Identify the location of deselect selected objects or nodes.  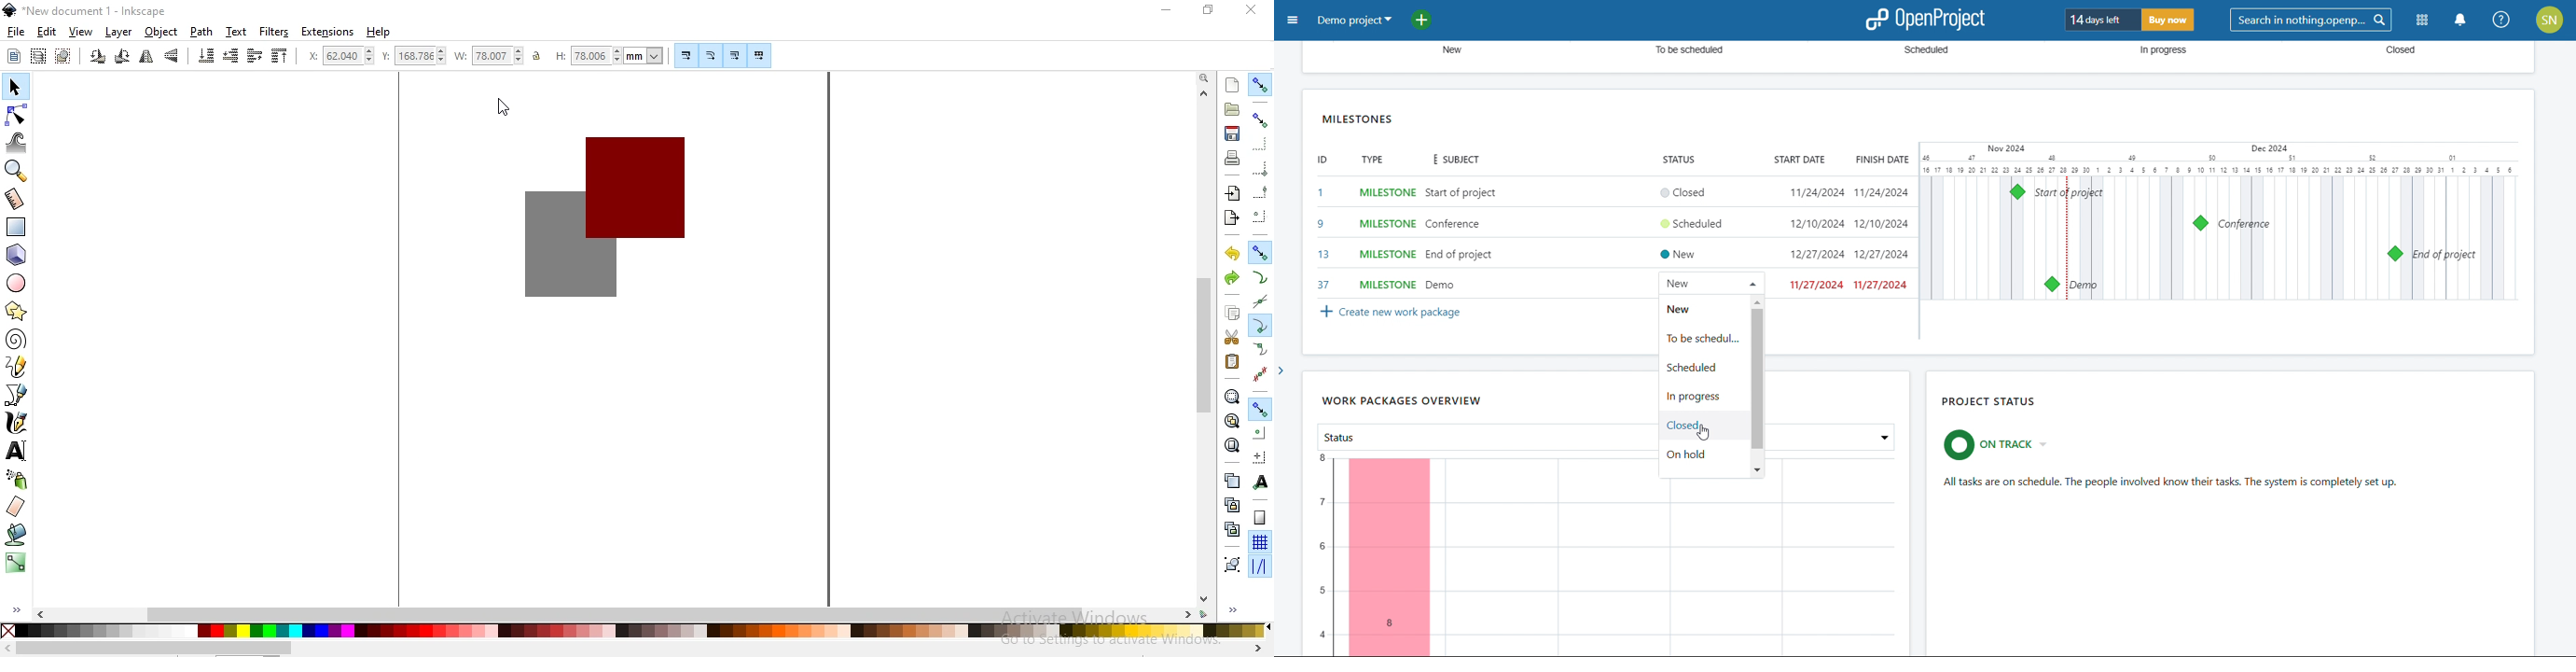
(65, 56).